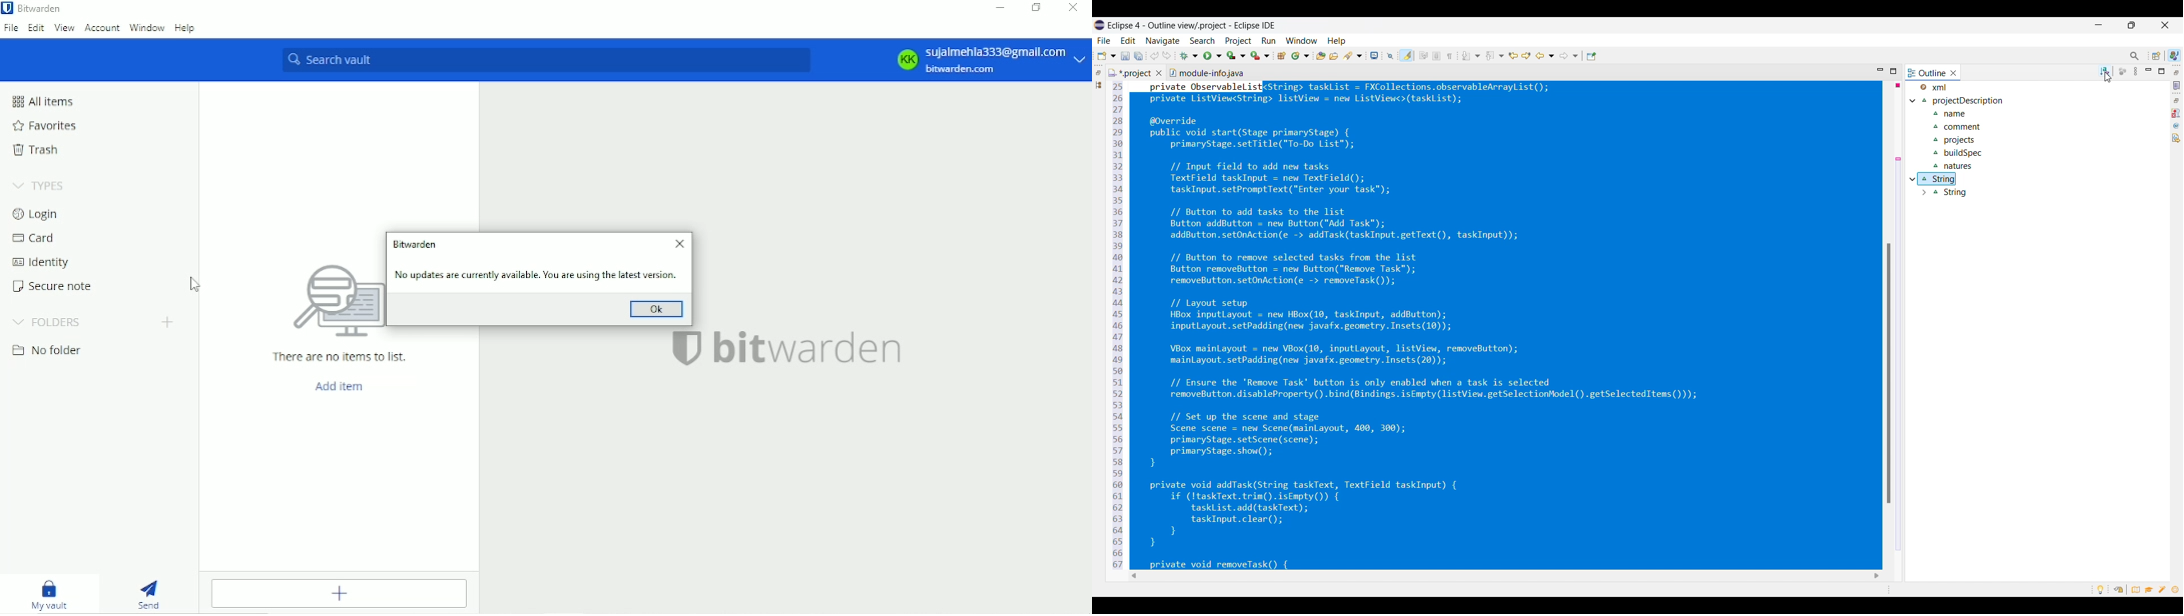 The image size is (2184, 616). I want to click on Bitwarden, so click(417, 244).